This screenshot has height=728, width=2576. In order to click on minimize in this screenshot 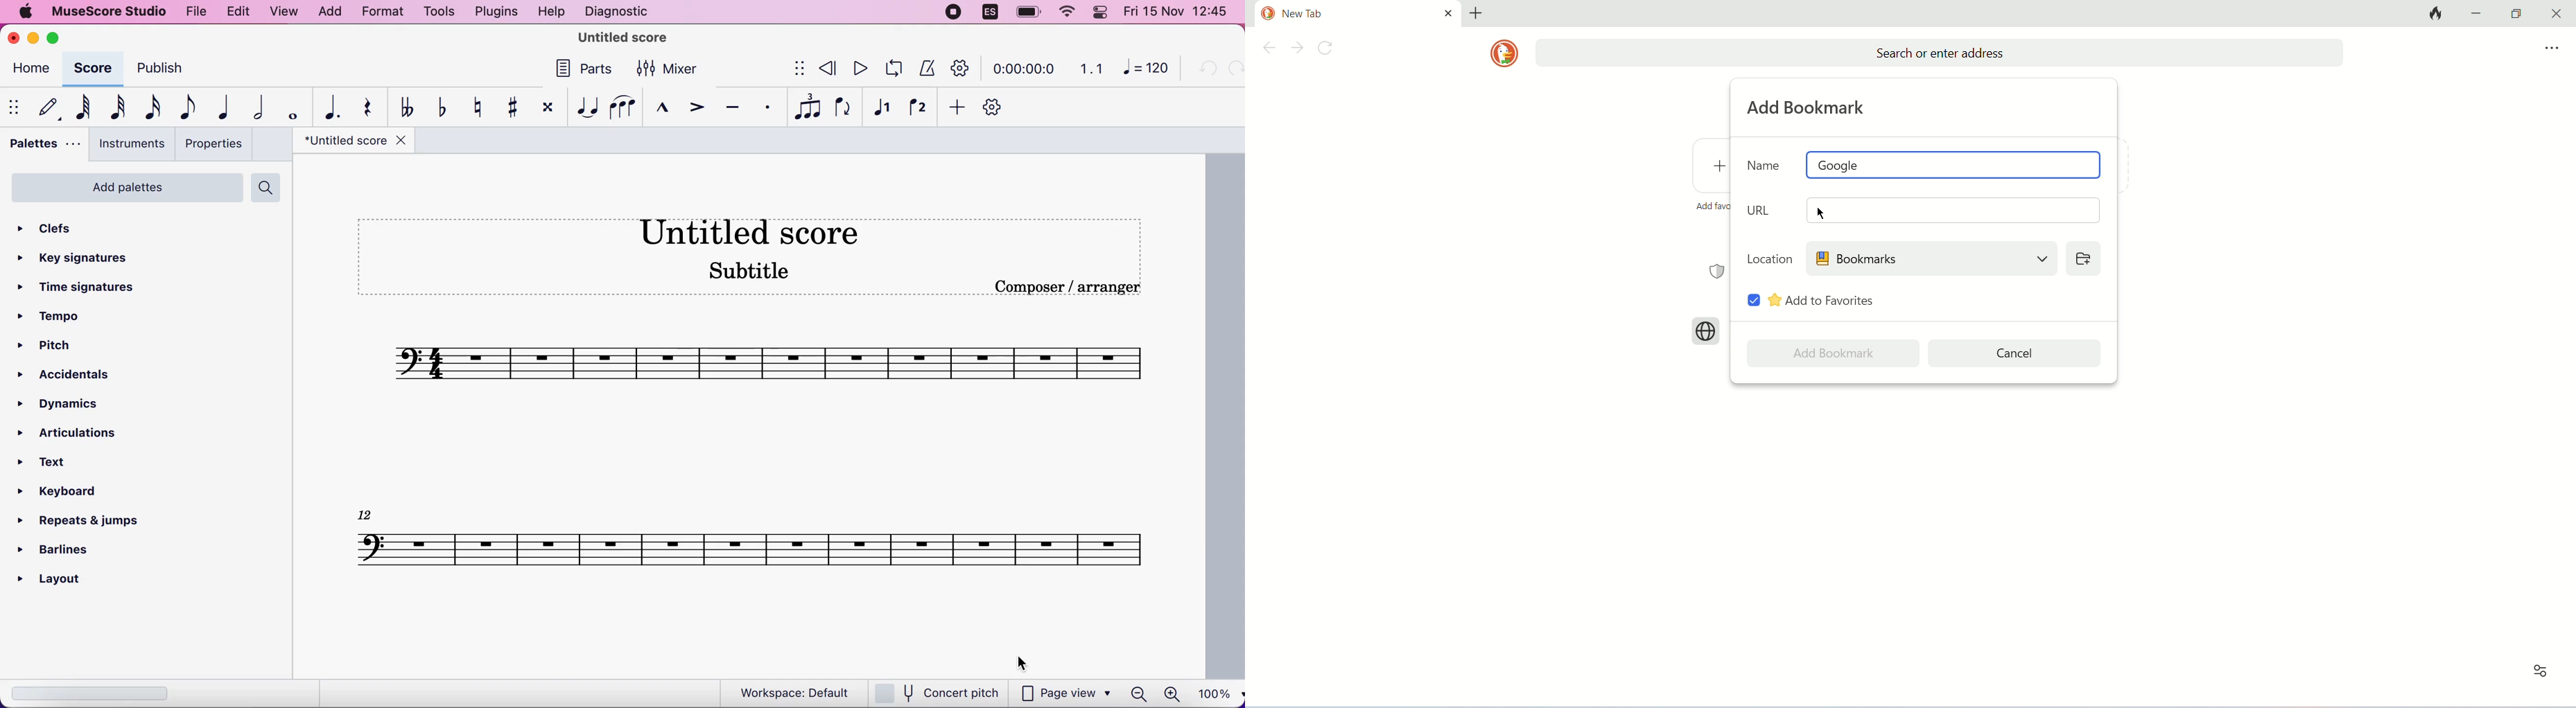, I will do `click(33, 35)`.